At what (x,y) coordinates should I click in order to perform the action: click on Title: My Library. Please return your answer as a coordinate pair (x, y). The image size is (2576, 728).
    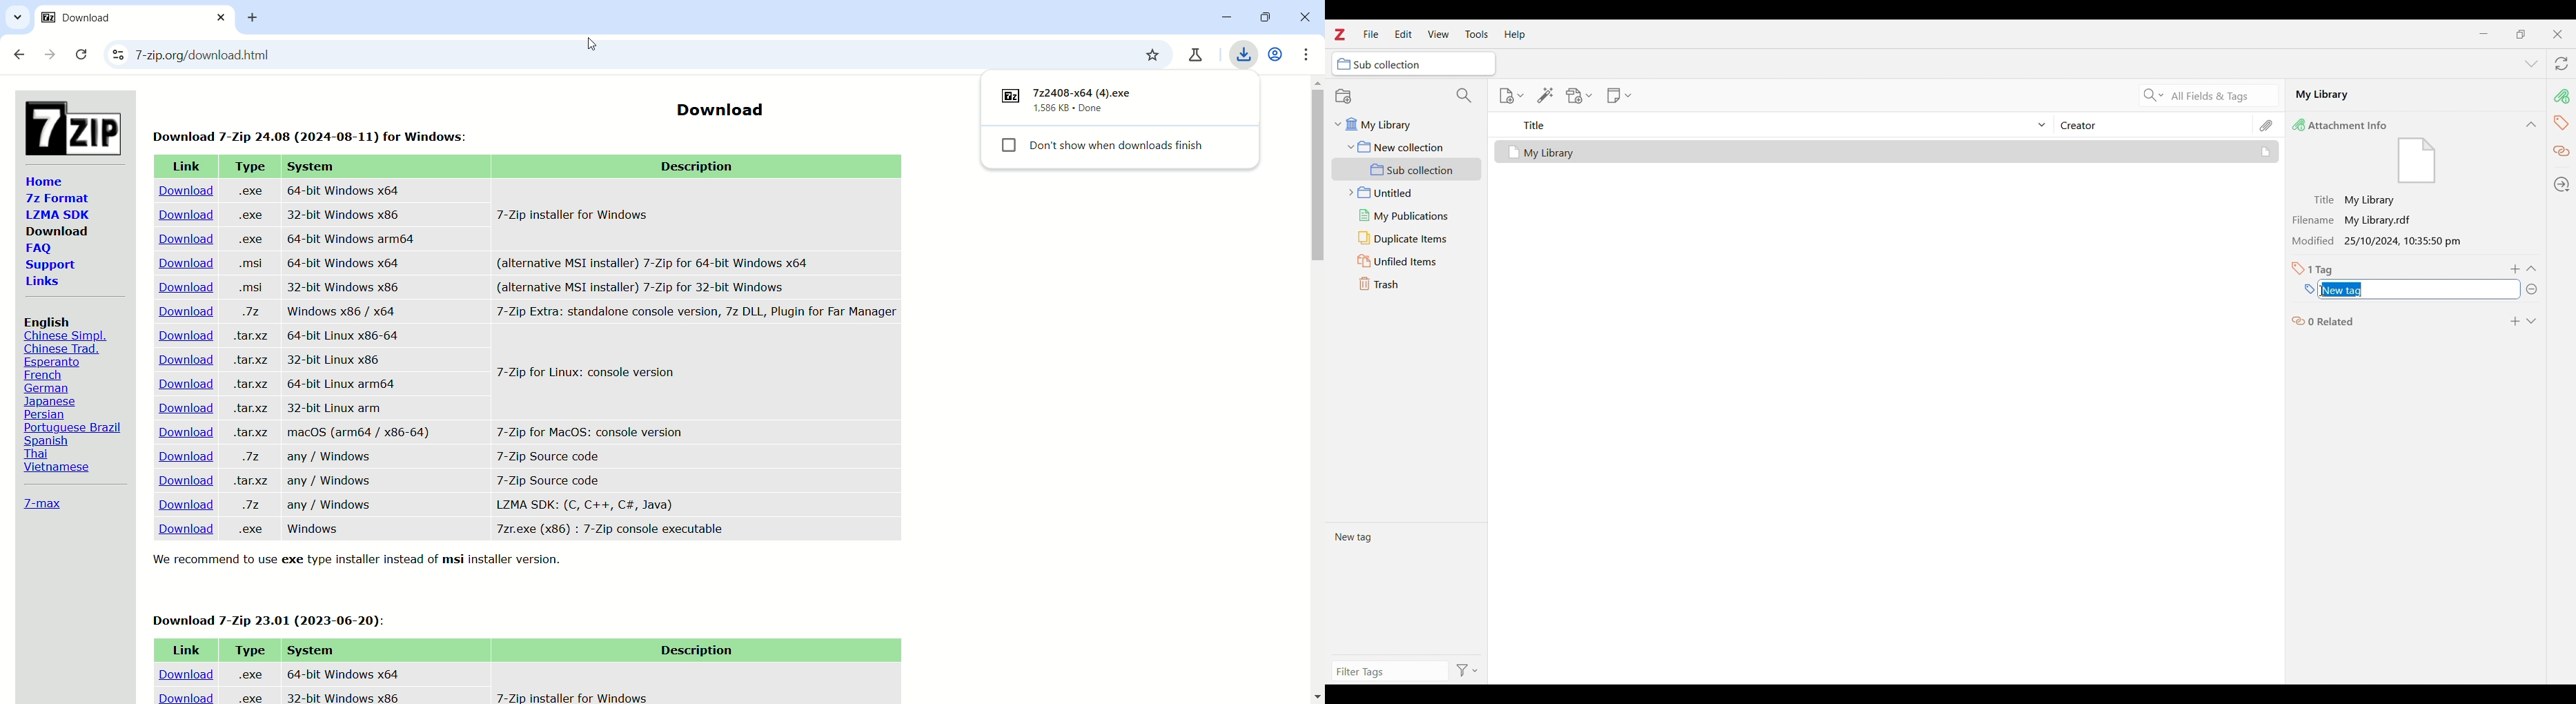
    Looking at the image, I should click on (2356, 200).